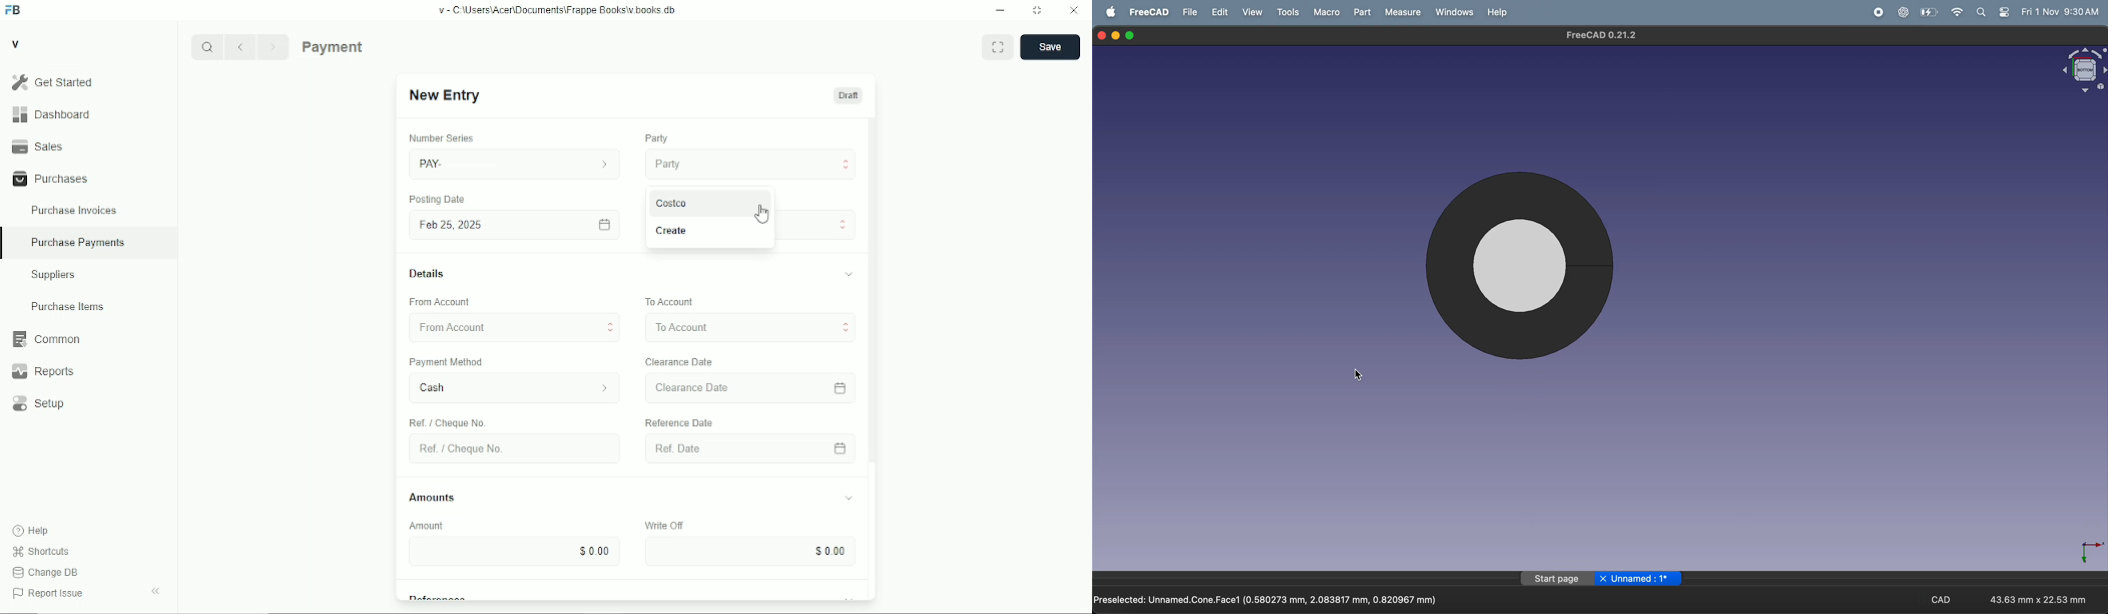 The height and width of the screenshot is (616, 2128). What do you see at coordinates (88, 146) in the screenshot?
I see `Sales` at bounding box center [88, 146].